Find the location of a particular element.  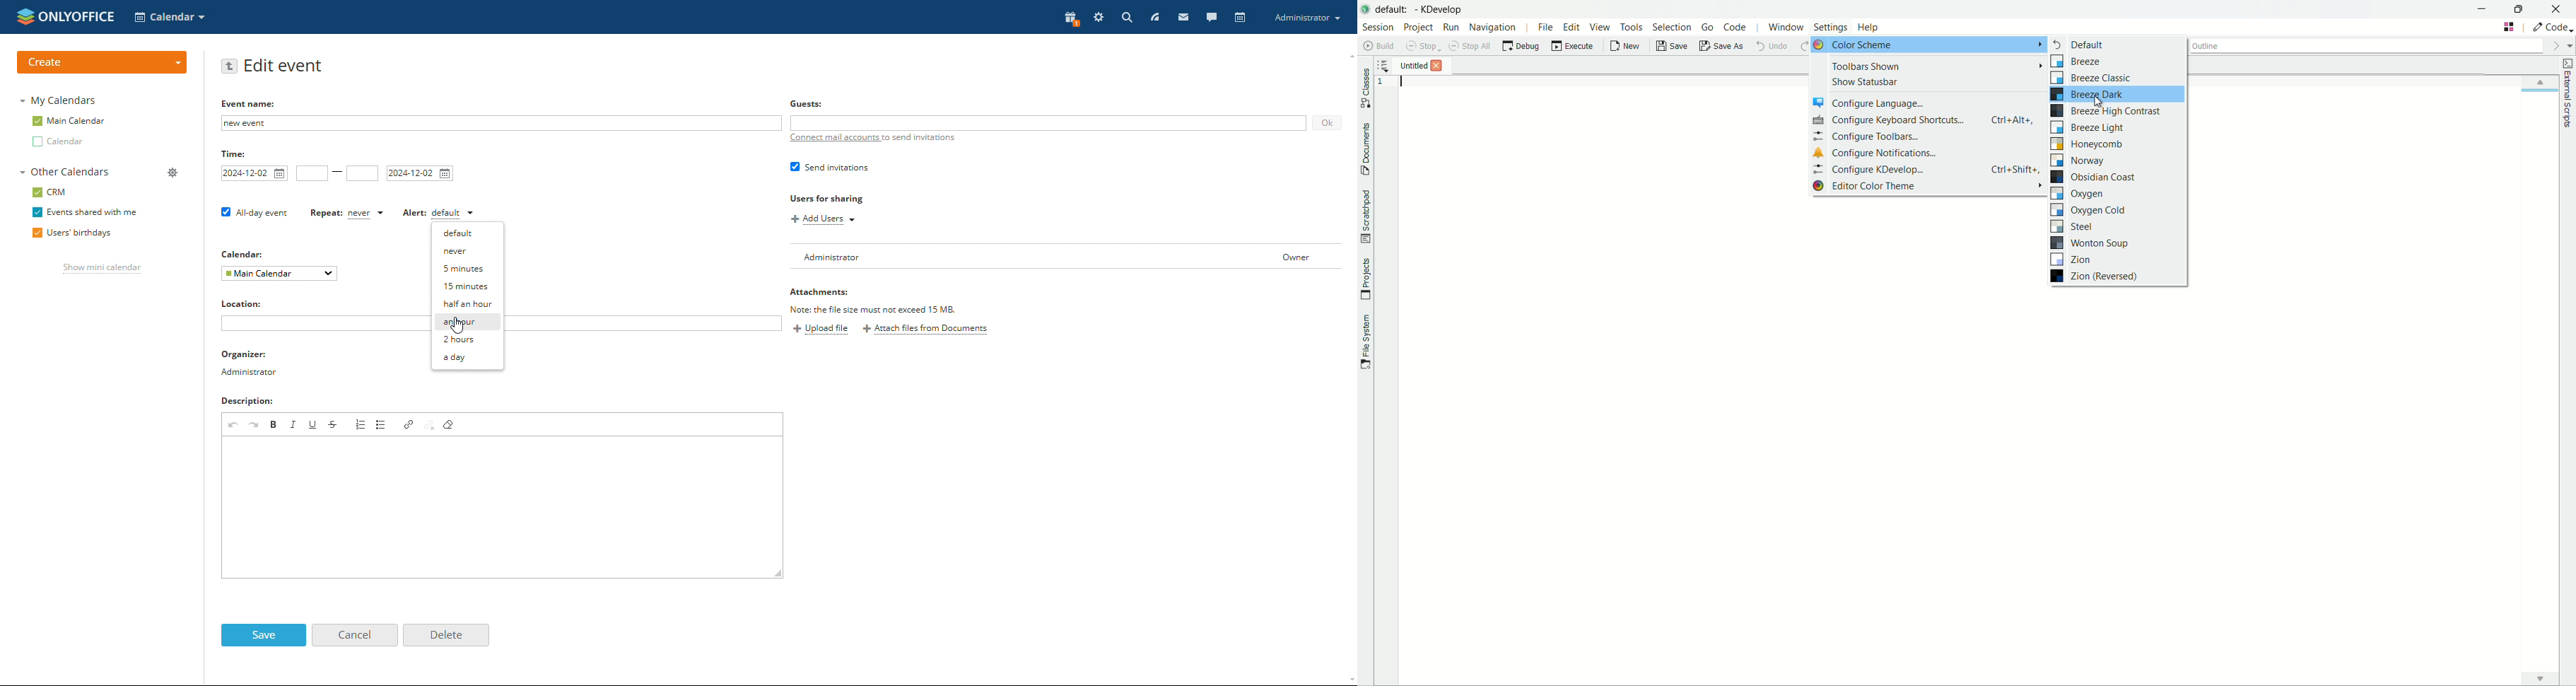

my calendars is located at coordinates (61, 100).